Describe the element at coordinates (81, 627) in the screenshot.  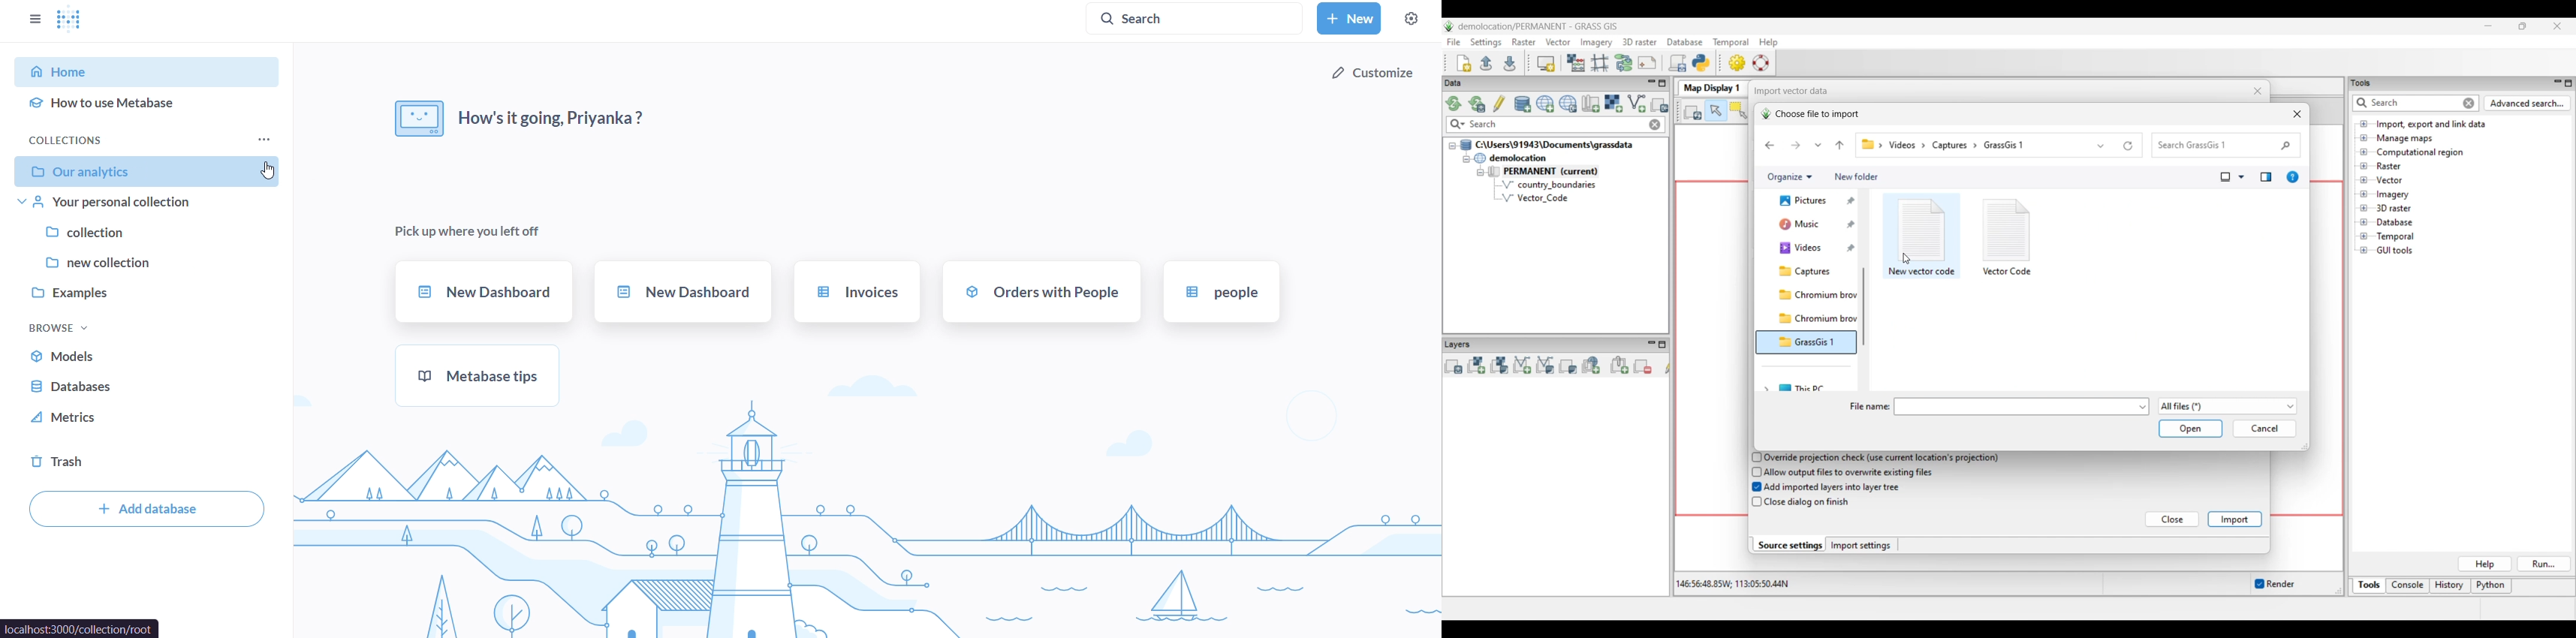
I see `url` at that location.